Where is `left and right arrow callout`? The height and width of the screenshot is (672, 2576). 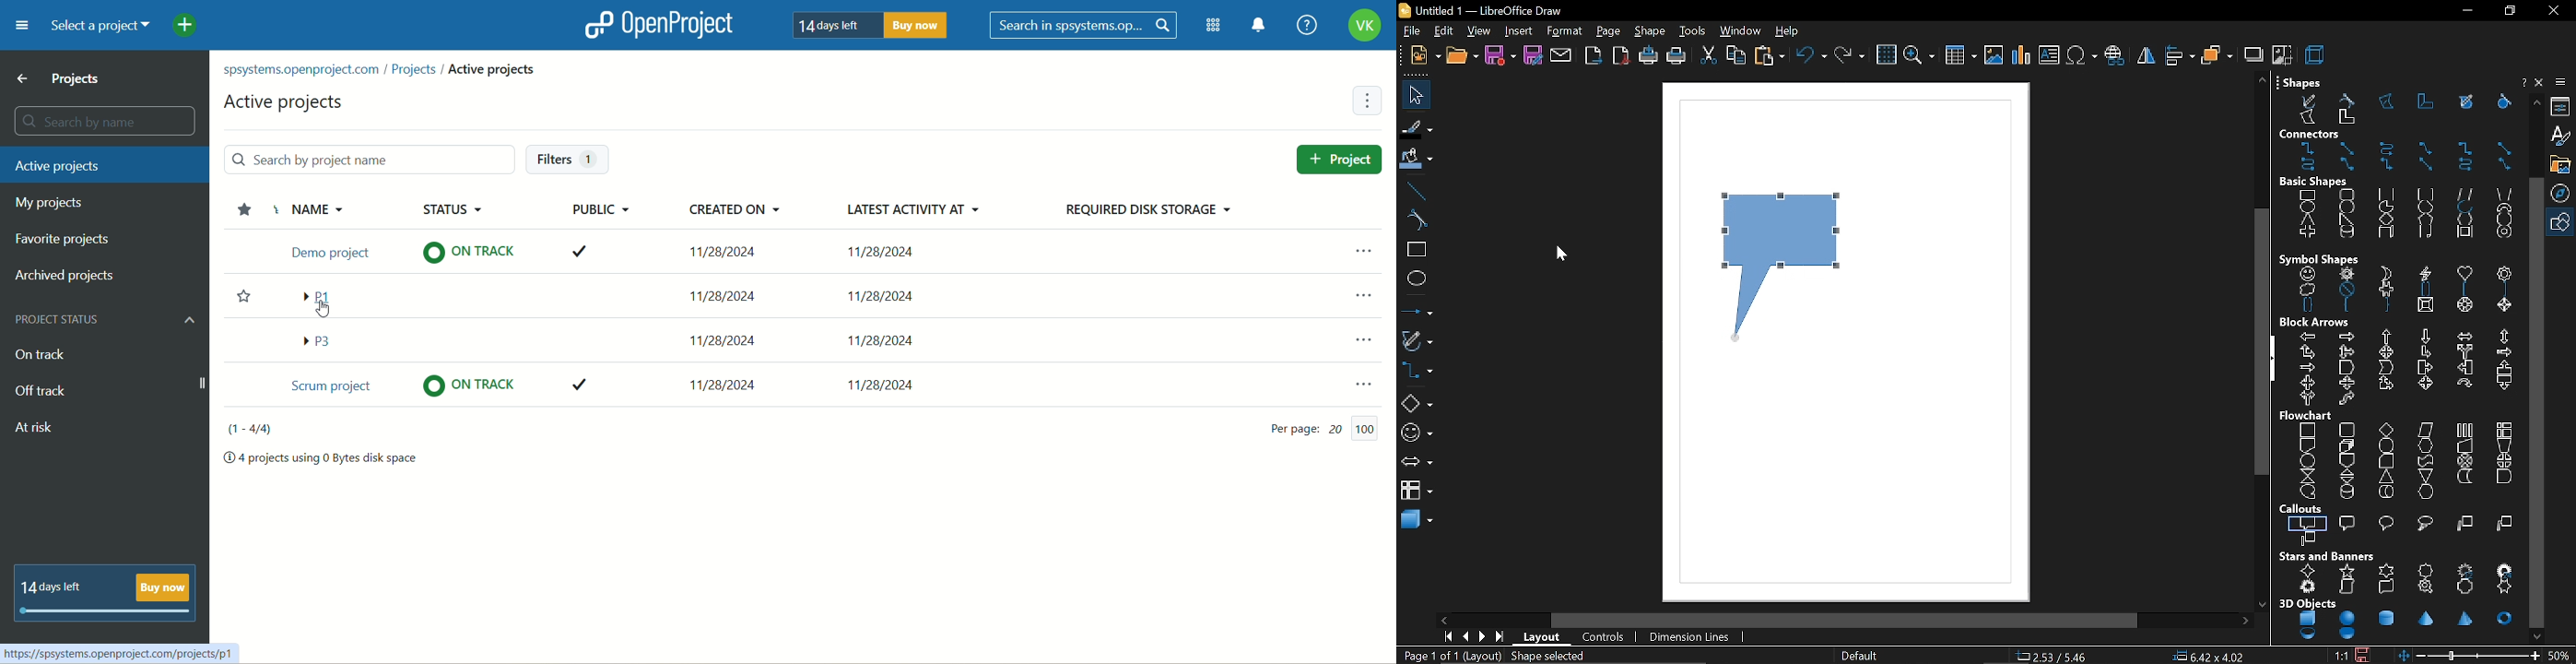
left and right arrow callout is located at coordinates (2309, 382).